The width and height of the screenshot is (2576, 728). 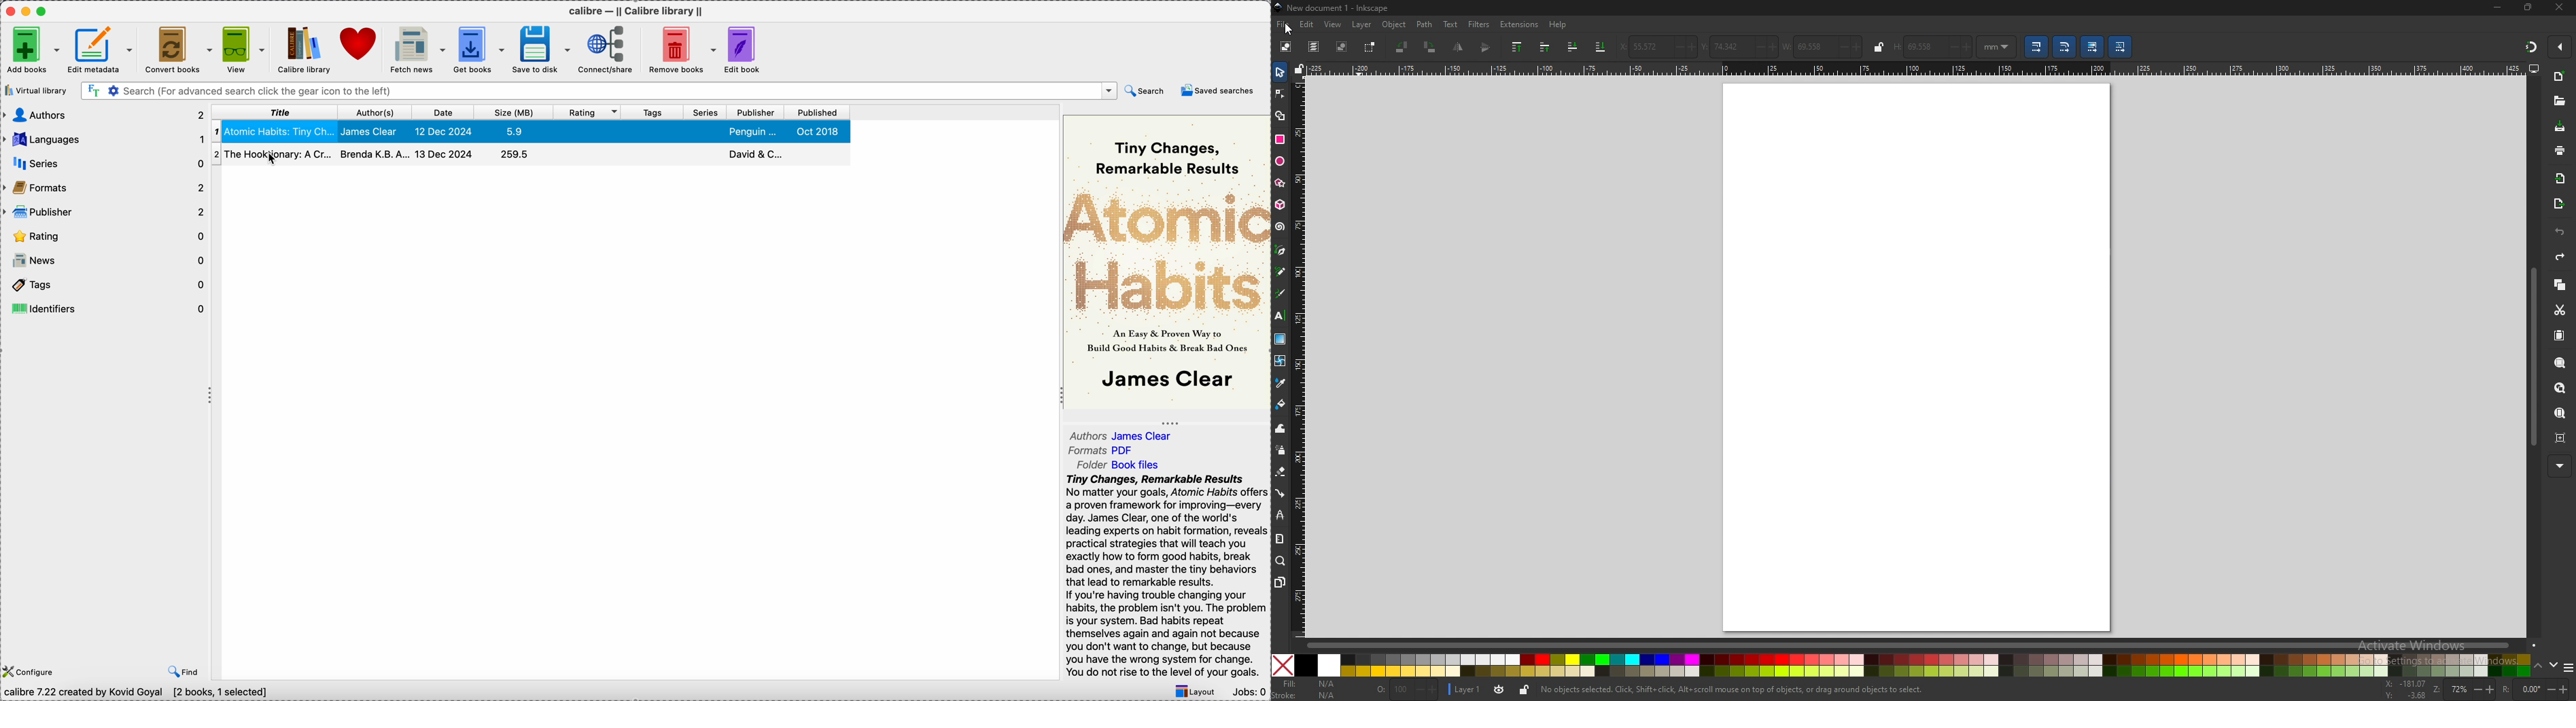 I want to click on Cursor, so click(x=1287, y=29).